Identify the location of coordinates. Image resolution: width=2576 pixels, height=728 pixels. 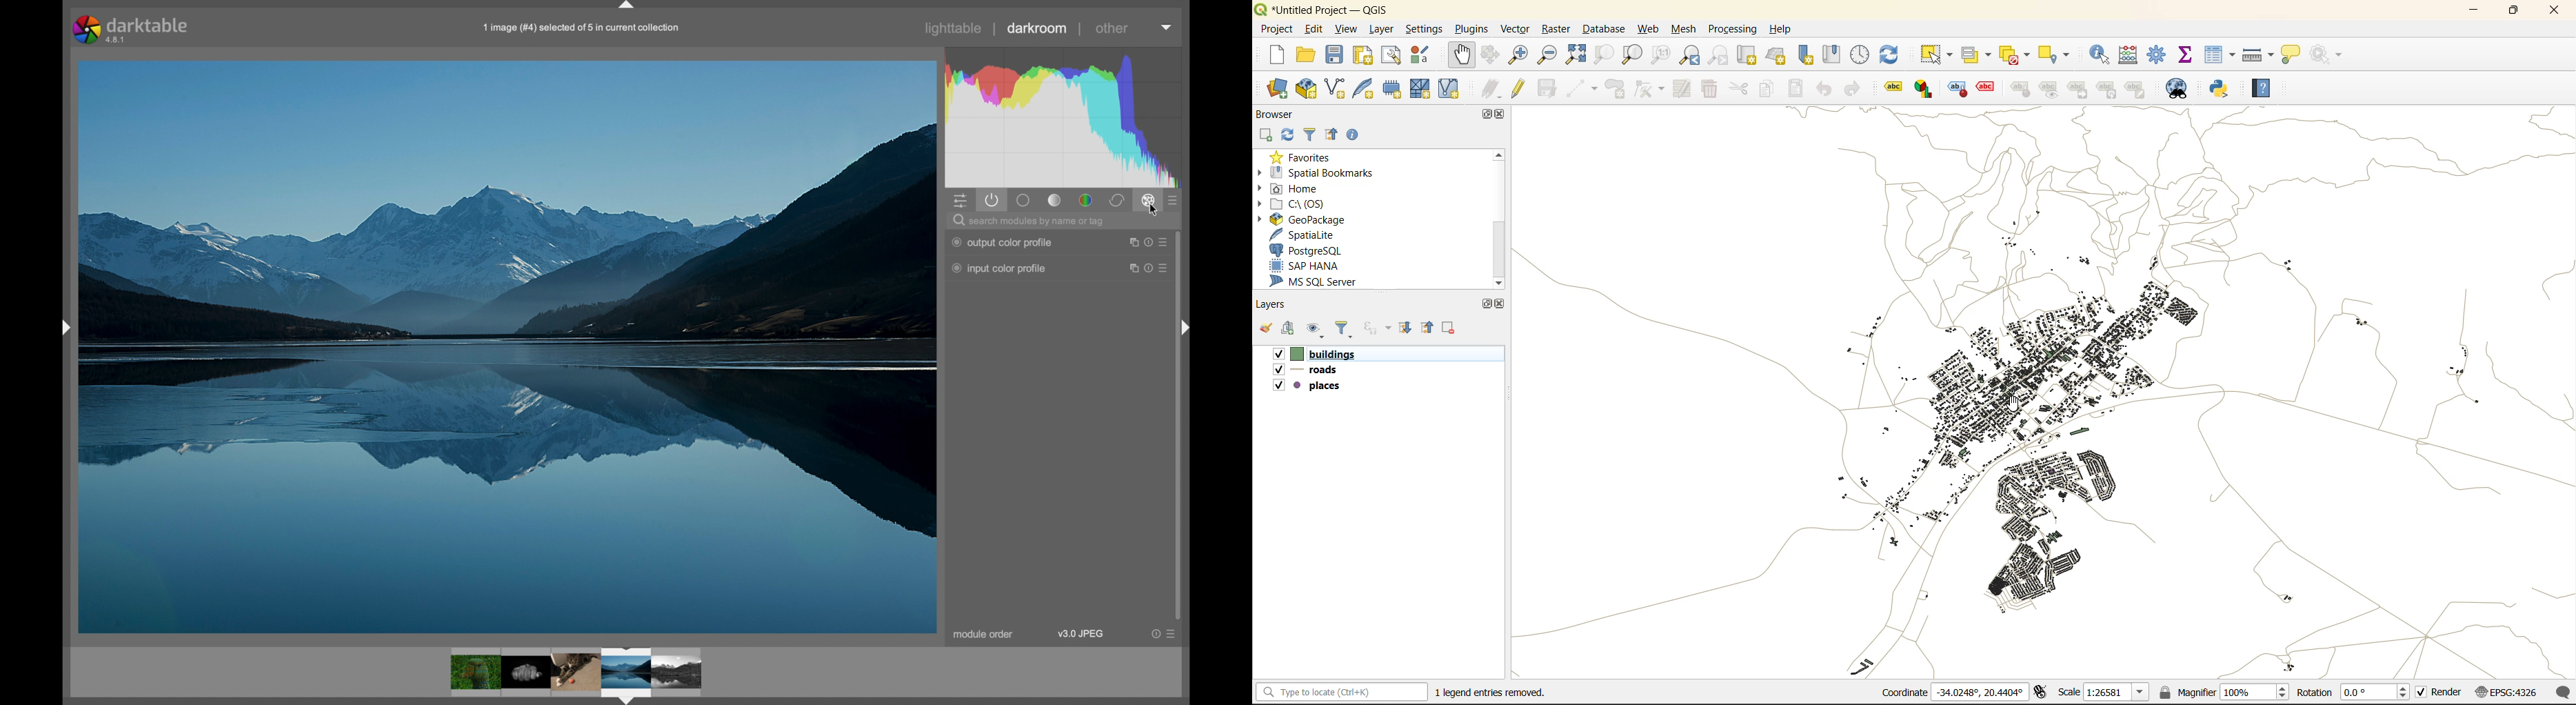
(1952, 693).